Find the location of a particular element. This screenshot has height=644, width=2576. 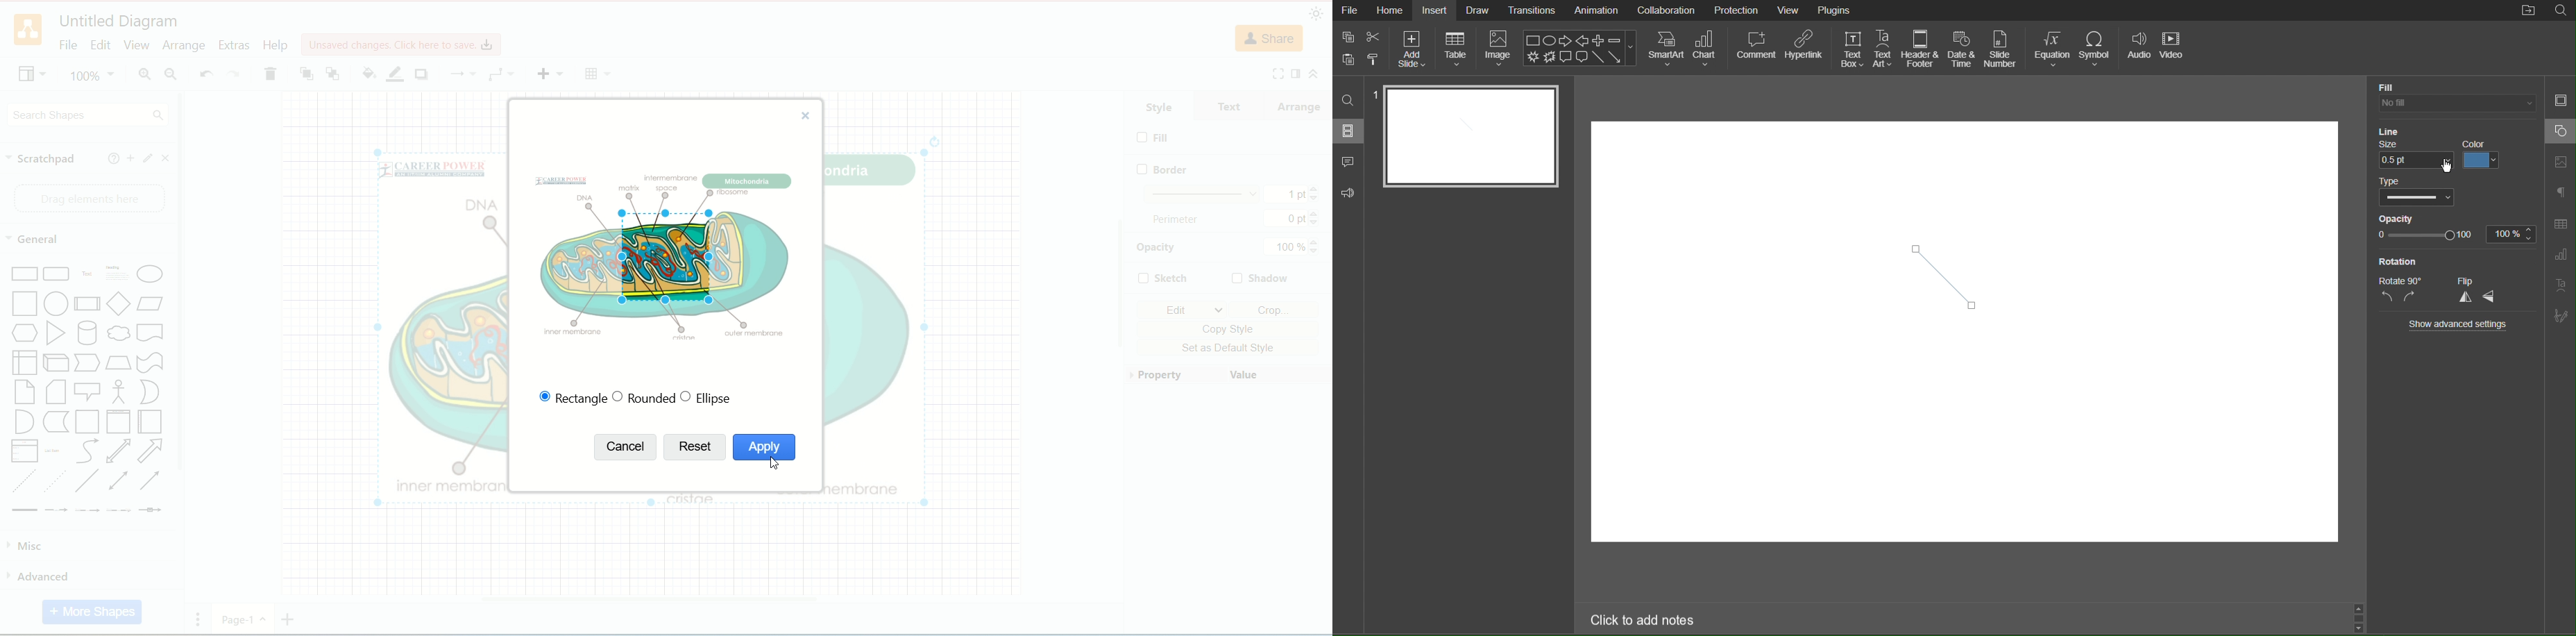

Symbol is located at coordinates (2100, 48).